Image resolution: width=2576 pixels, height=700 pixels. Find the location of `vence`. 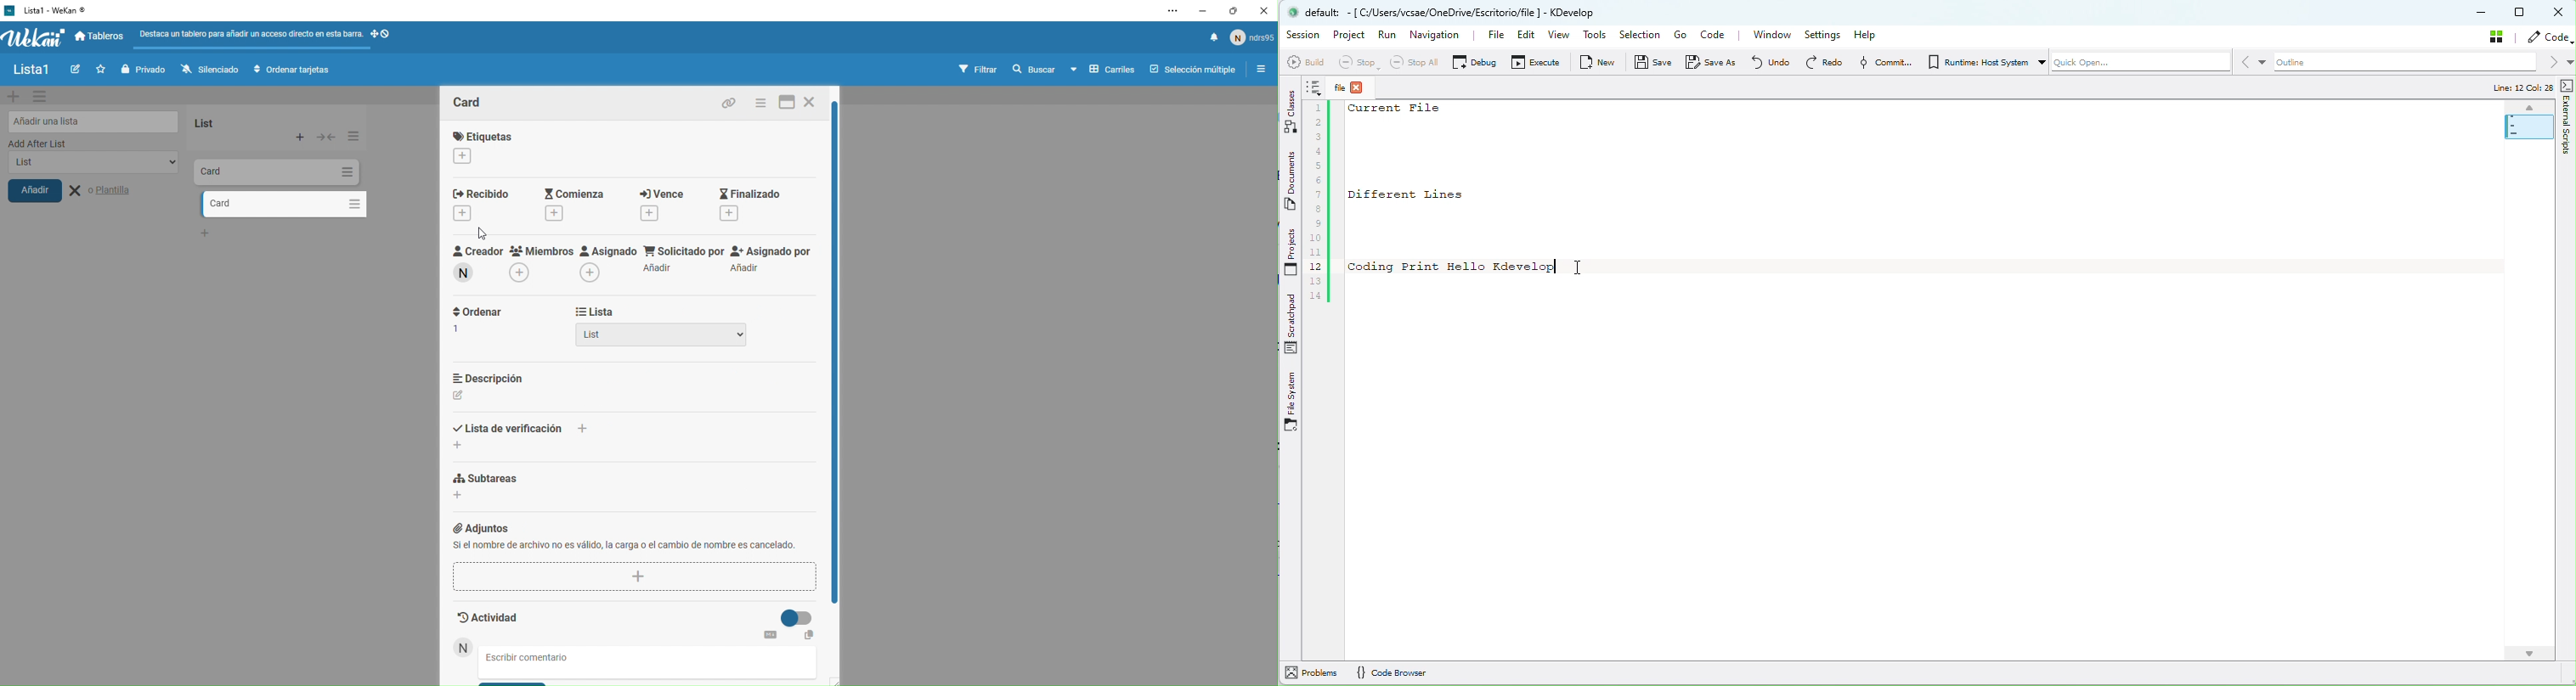

vence is located at coordinates (658, 204).